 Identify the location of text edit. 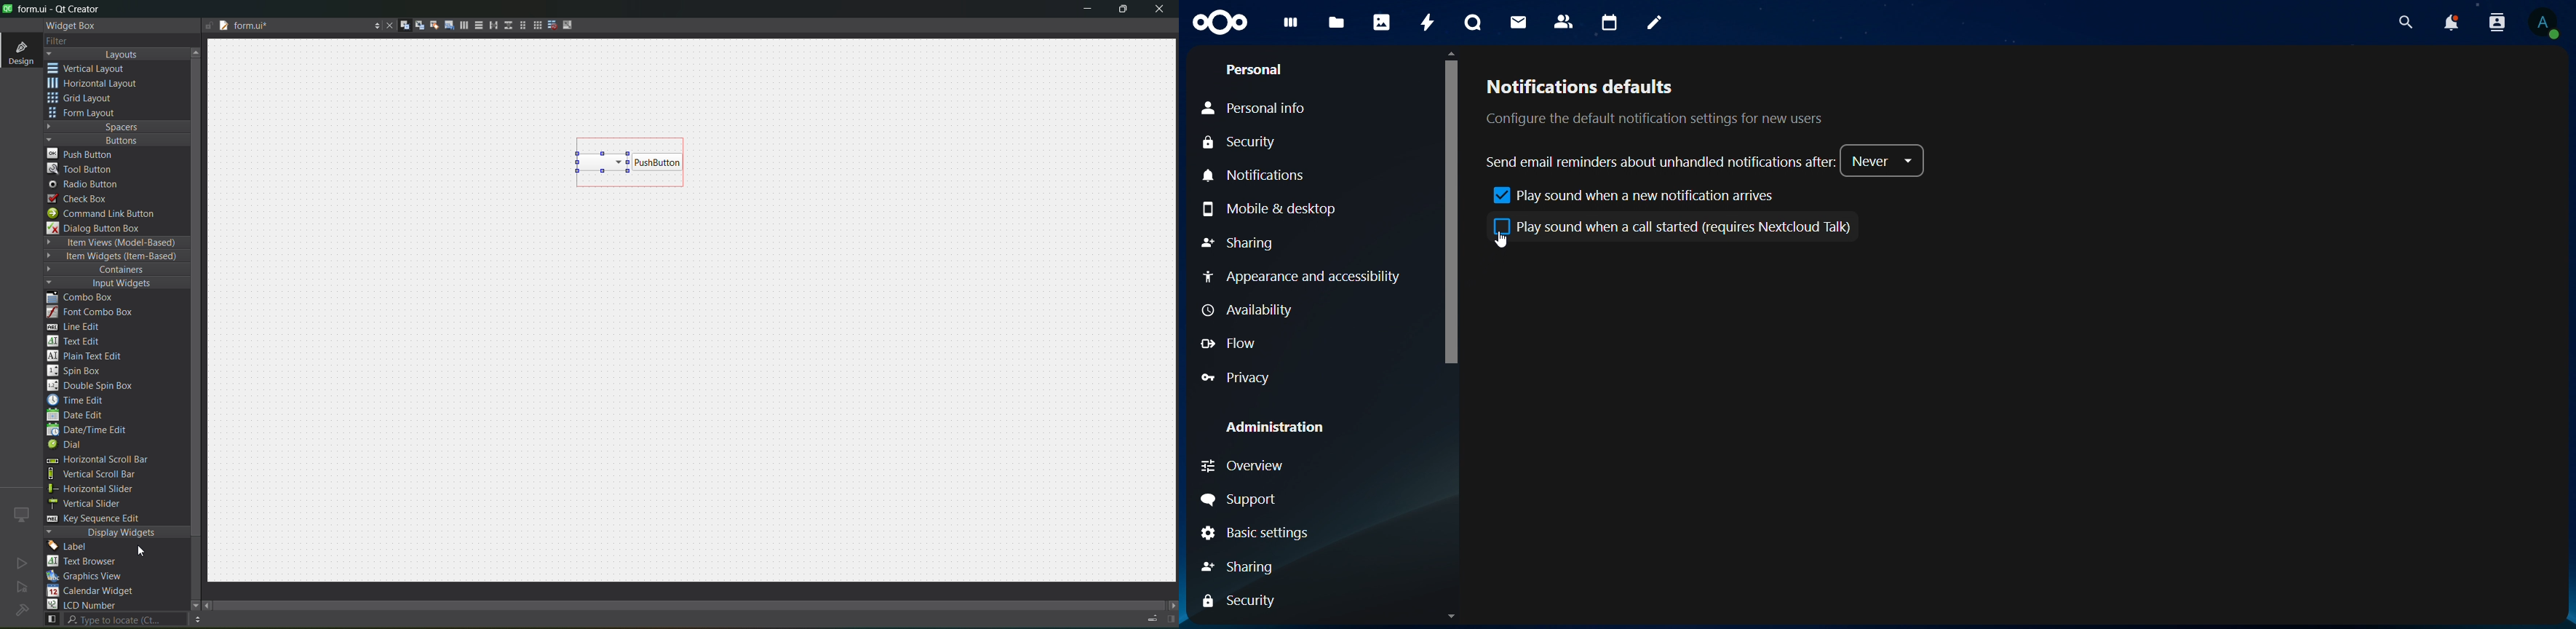
(77, 340).